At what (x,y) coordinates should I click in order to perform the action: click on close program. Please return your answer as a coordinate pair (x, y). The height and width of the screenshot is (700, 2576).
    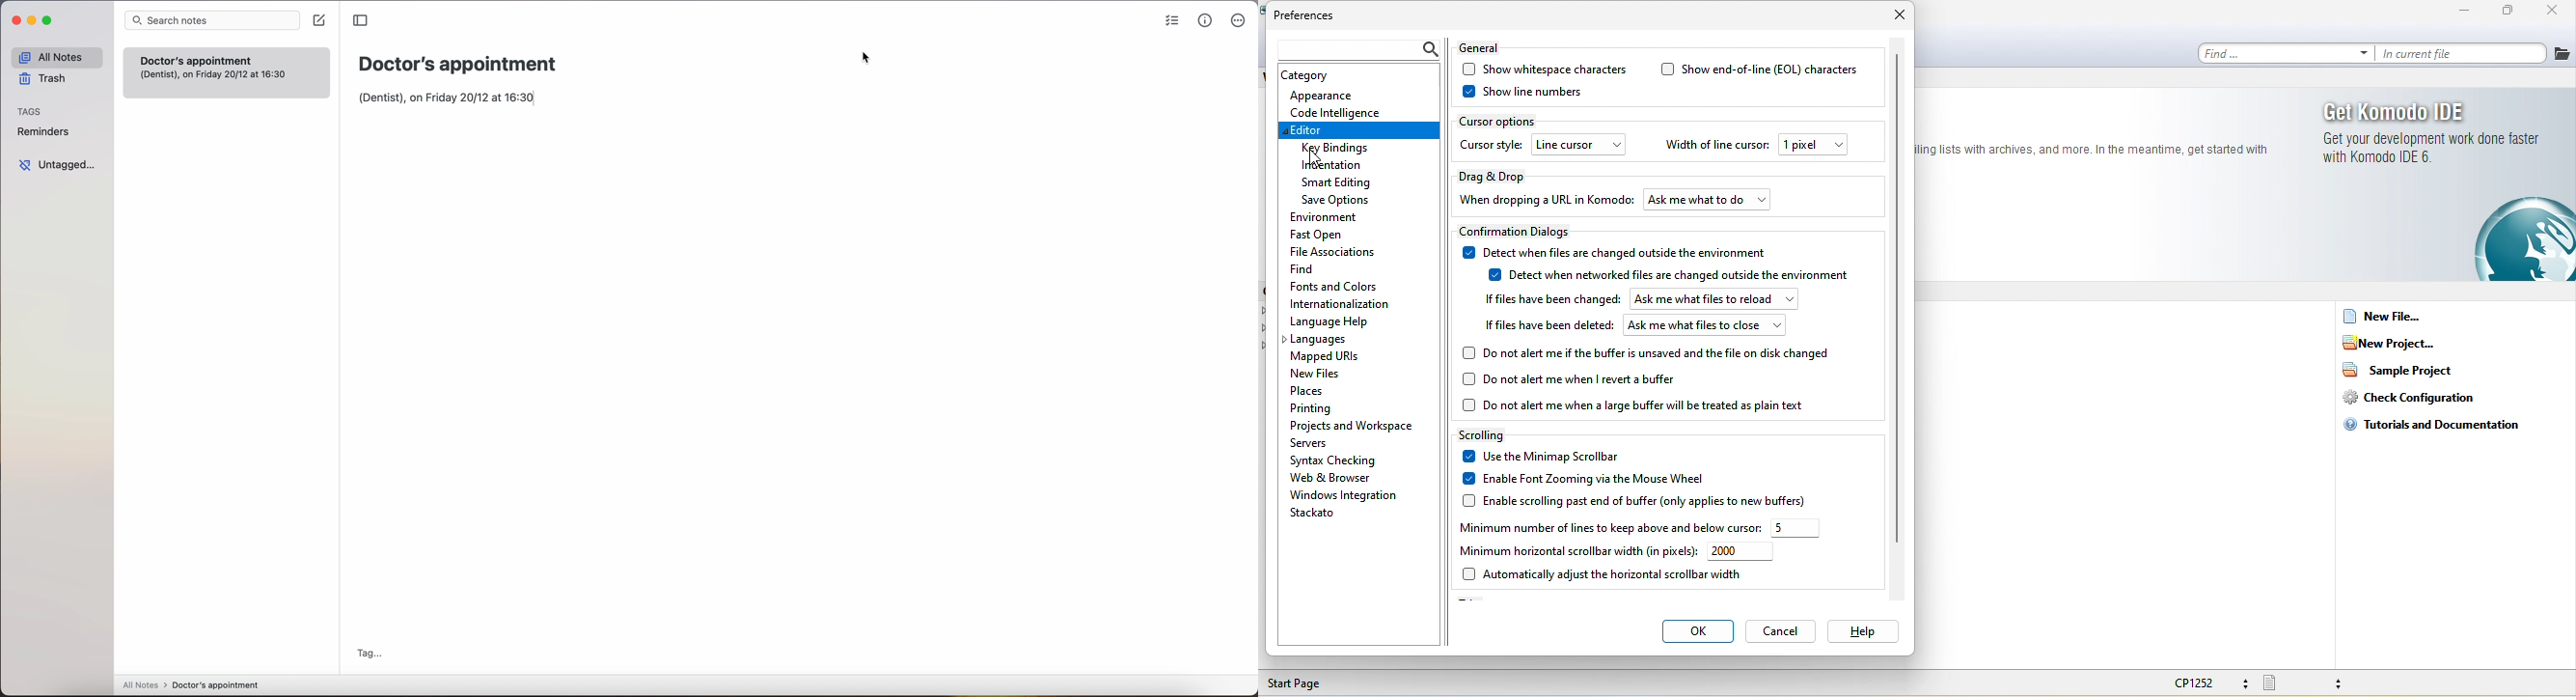
    Looking at the image, I should click on (13, 20).